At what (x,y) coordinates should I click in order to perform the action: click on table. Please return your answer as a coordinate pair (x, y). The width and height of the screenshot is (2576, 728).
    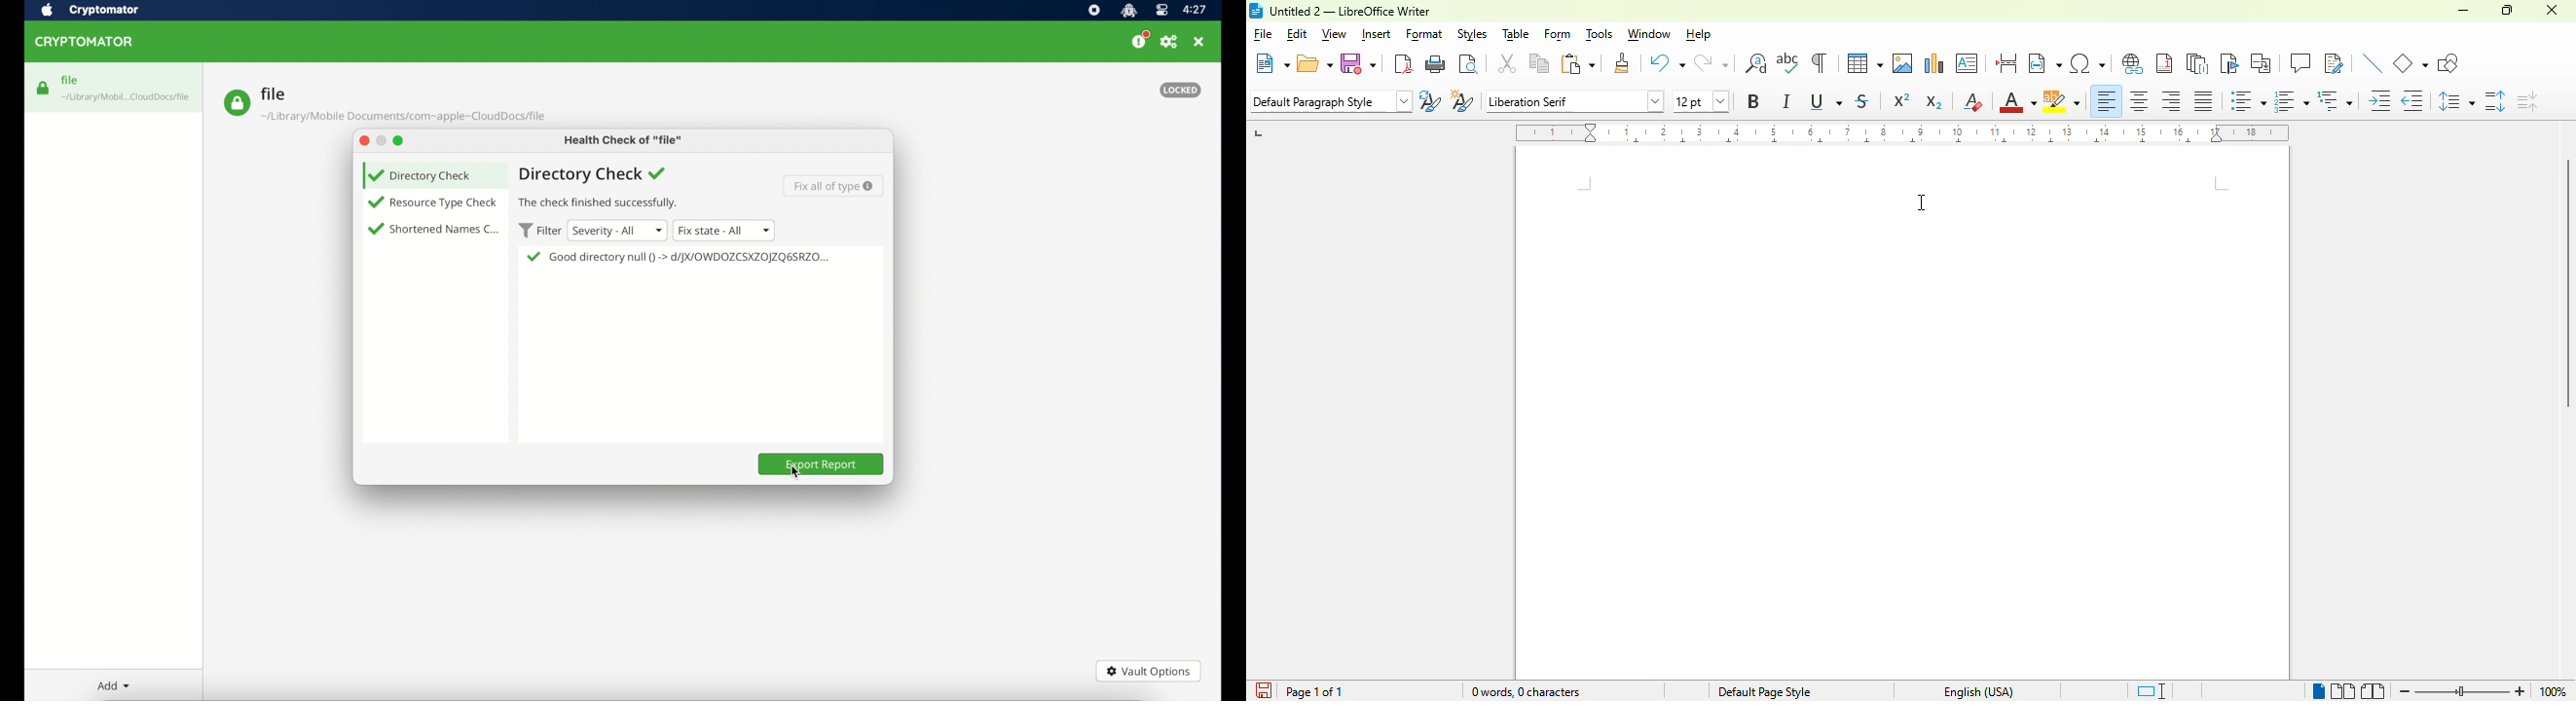
    Looking at the image, I should click on (1516, 33).